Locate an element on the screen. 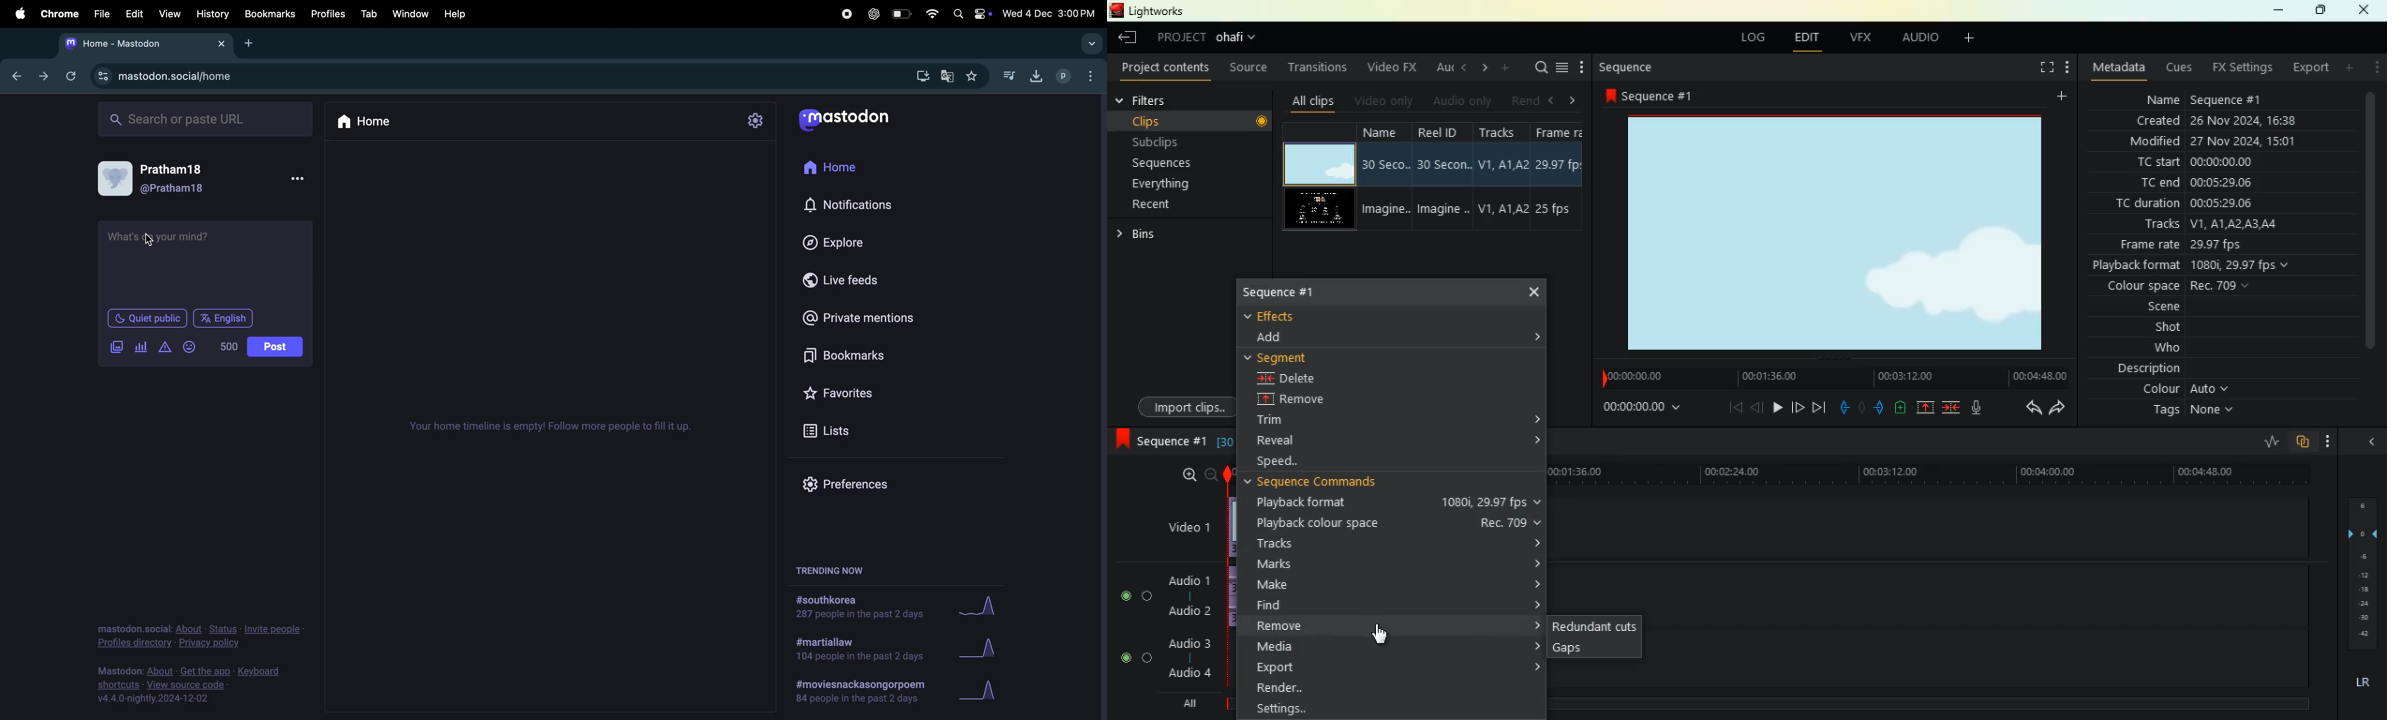  video is located at coordinates (1180, 524).